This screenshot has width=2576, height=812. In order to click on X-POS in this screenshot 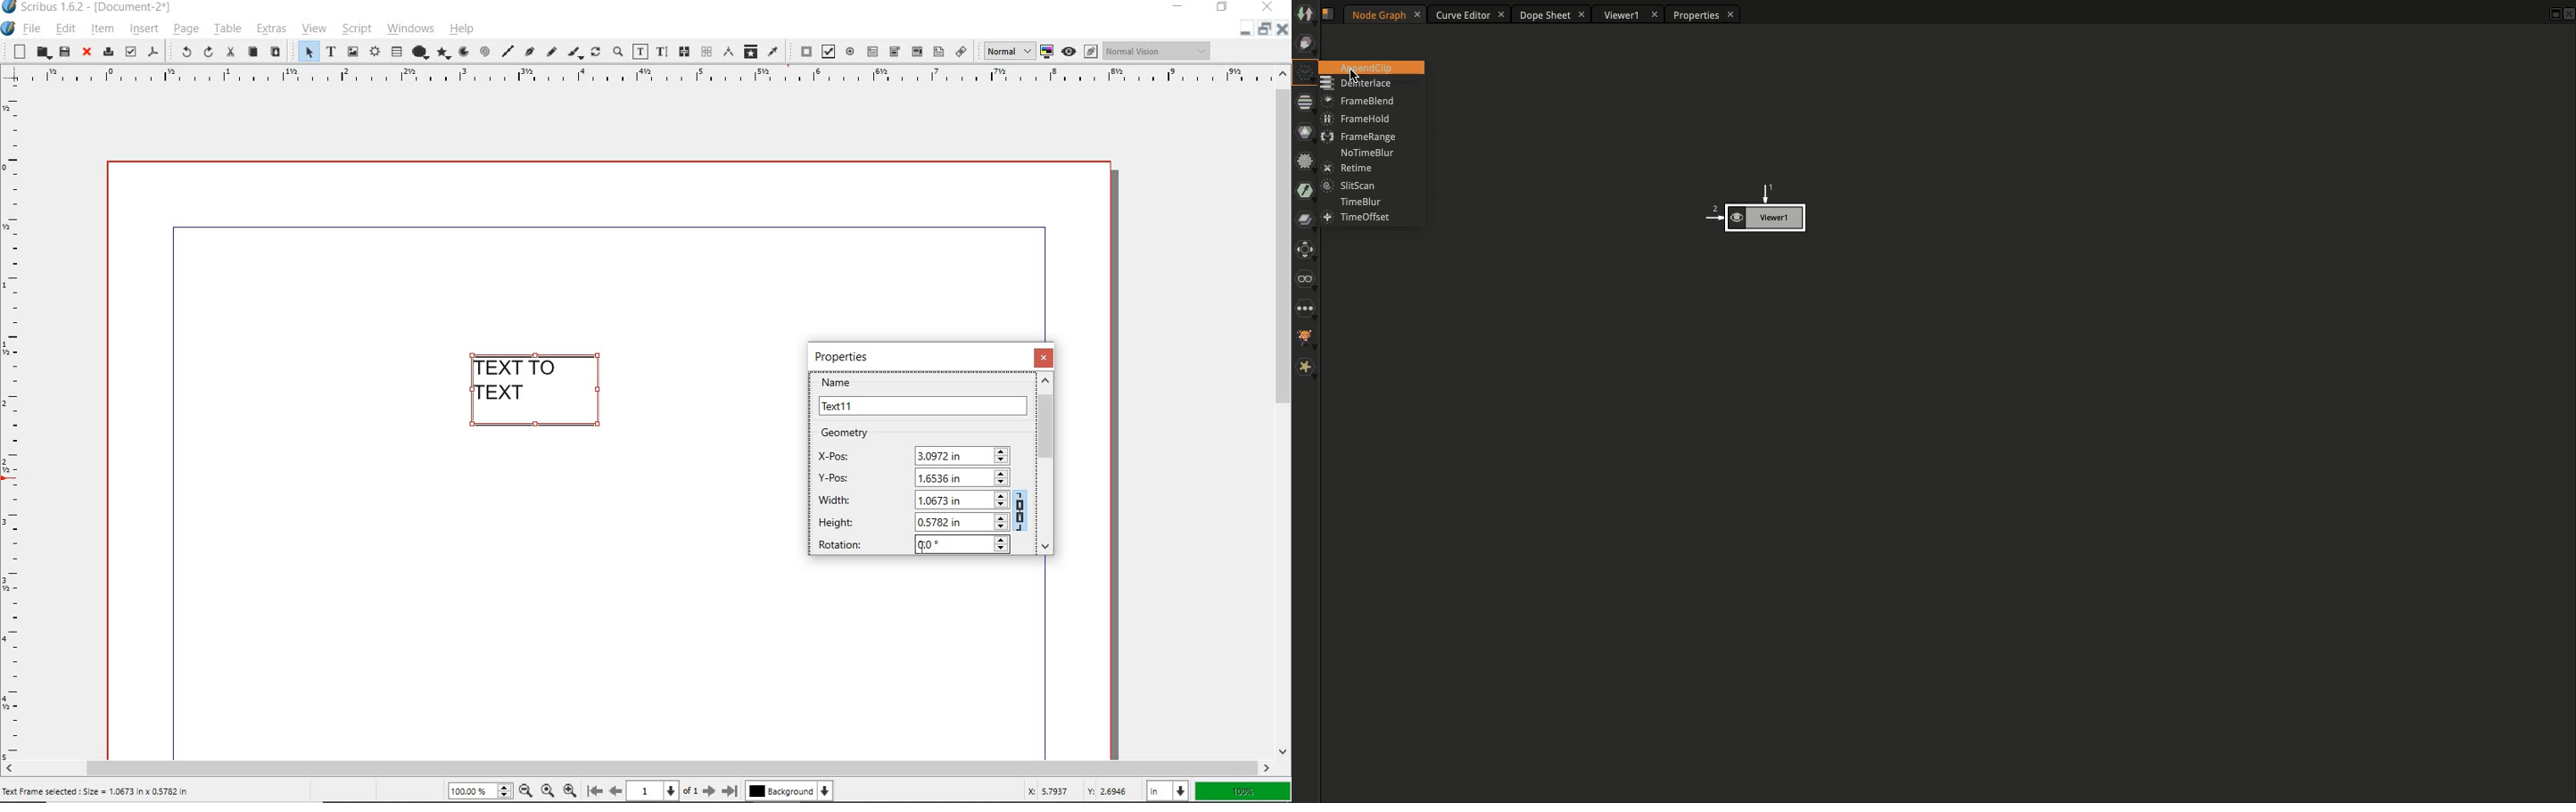, I will do `click(913, 453)`.